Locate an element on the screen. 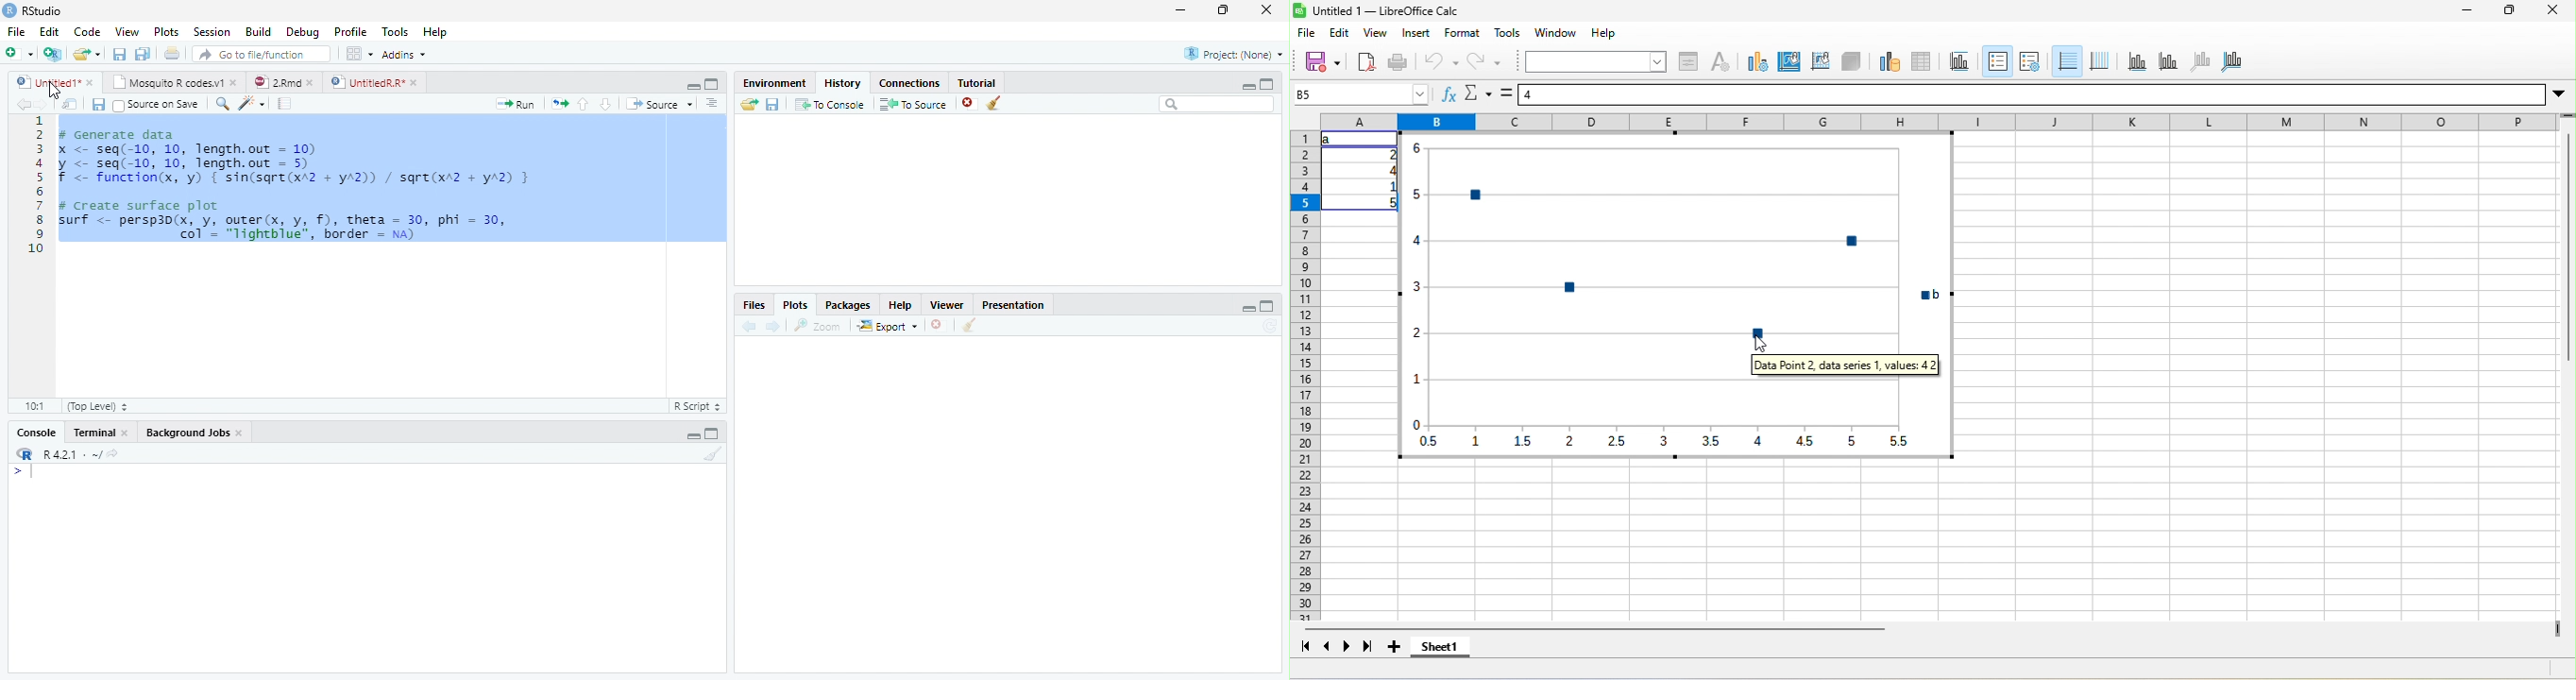 This screenshot has width=2576, height=700. data range is located at coordinates (1891, 63).